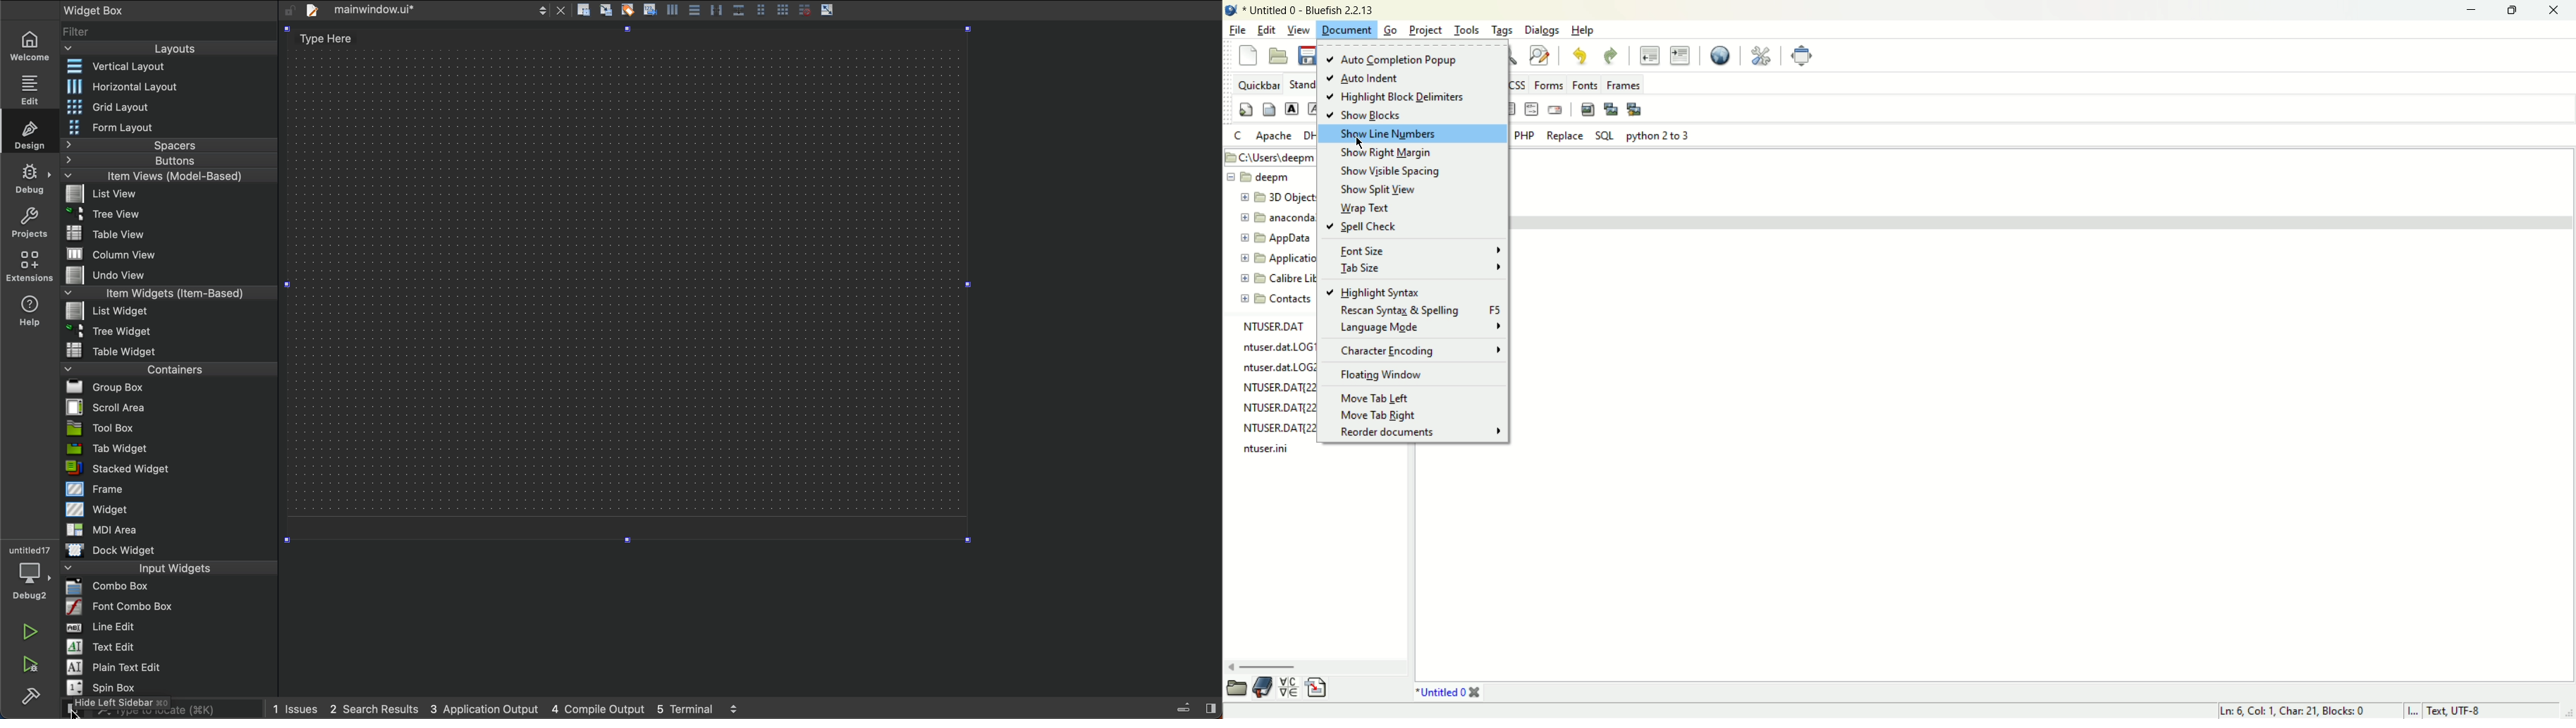  What do you see at coordinates (2462, 710) in the screenshot?
I see `text, UTF-8` at bounding box center [2462, 710].